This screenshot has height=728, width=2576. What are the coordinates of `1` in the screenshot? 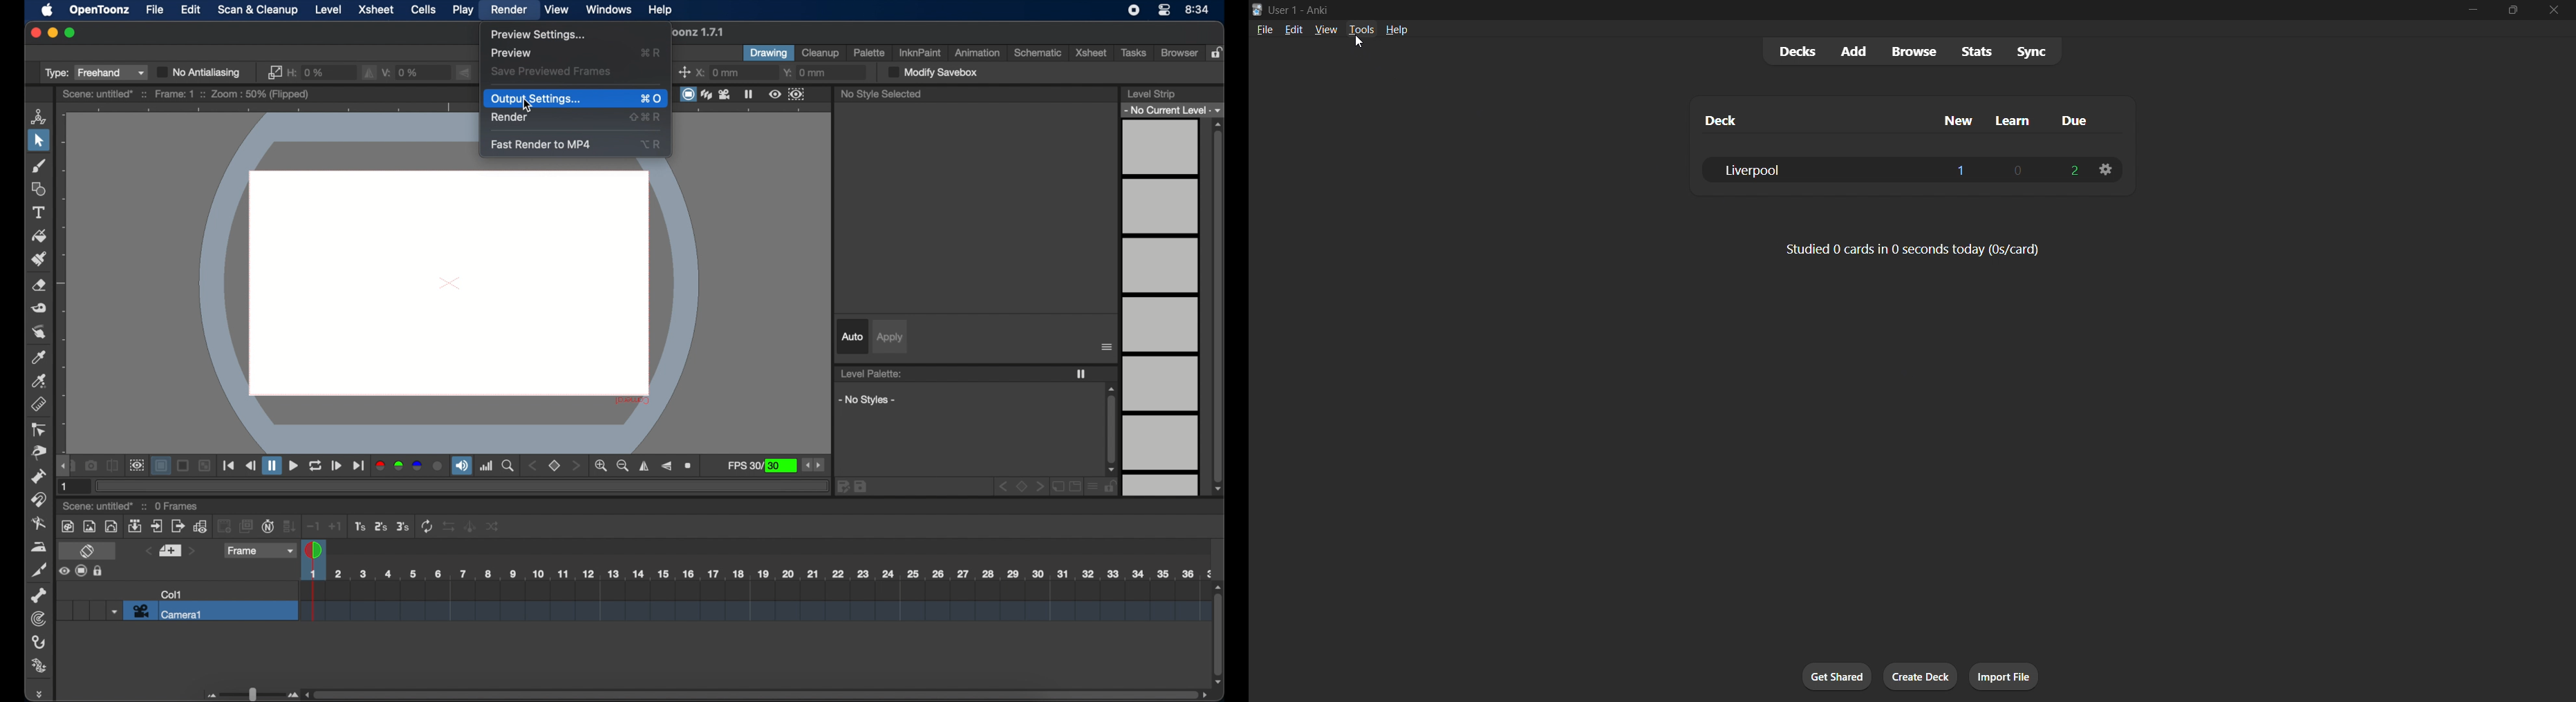 It's located at (1962, 171).